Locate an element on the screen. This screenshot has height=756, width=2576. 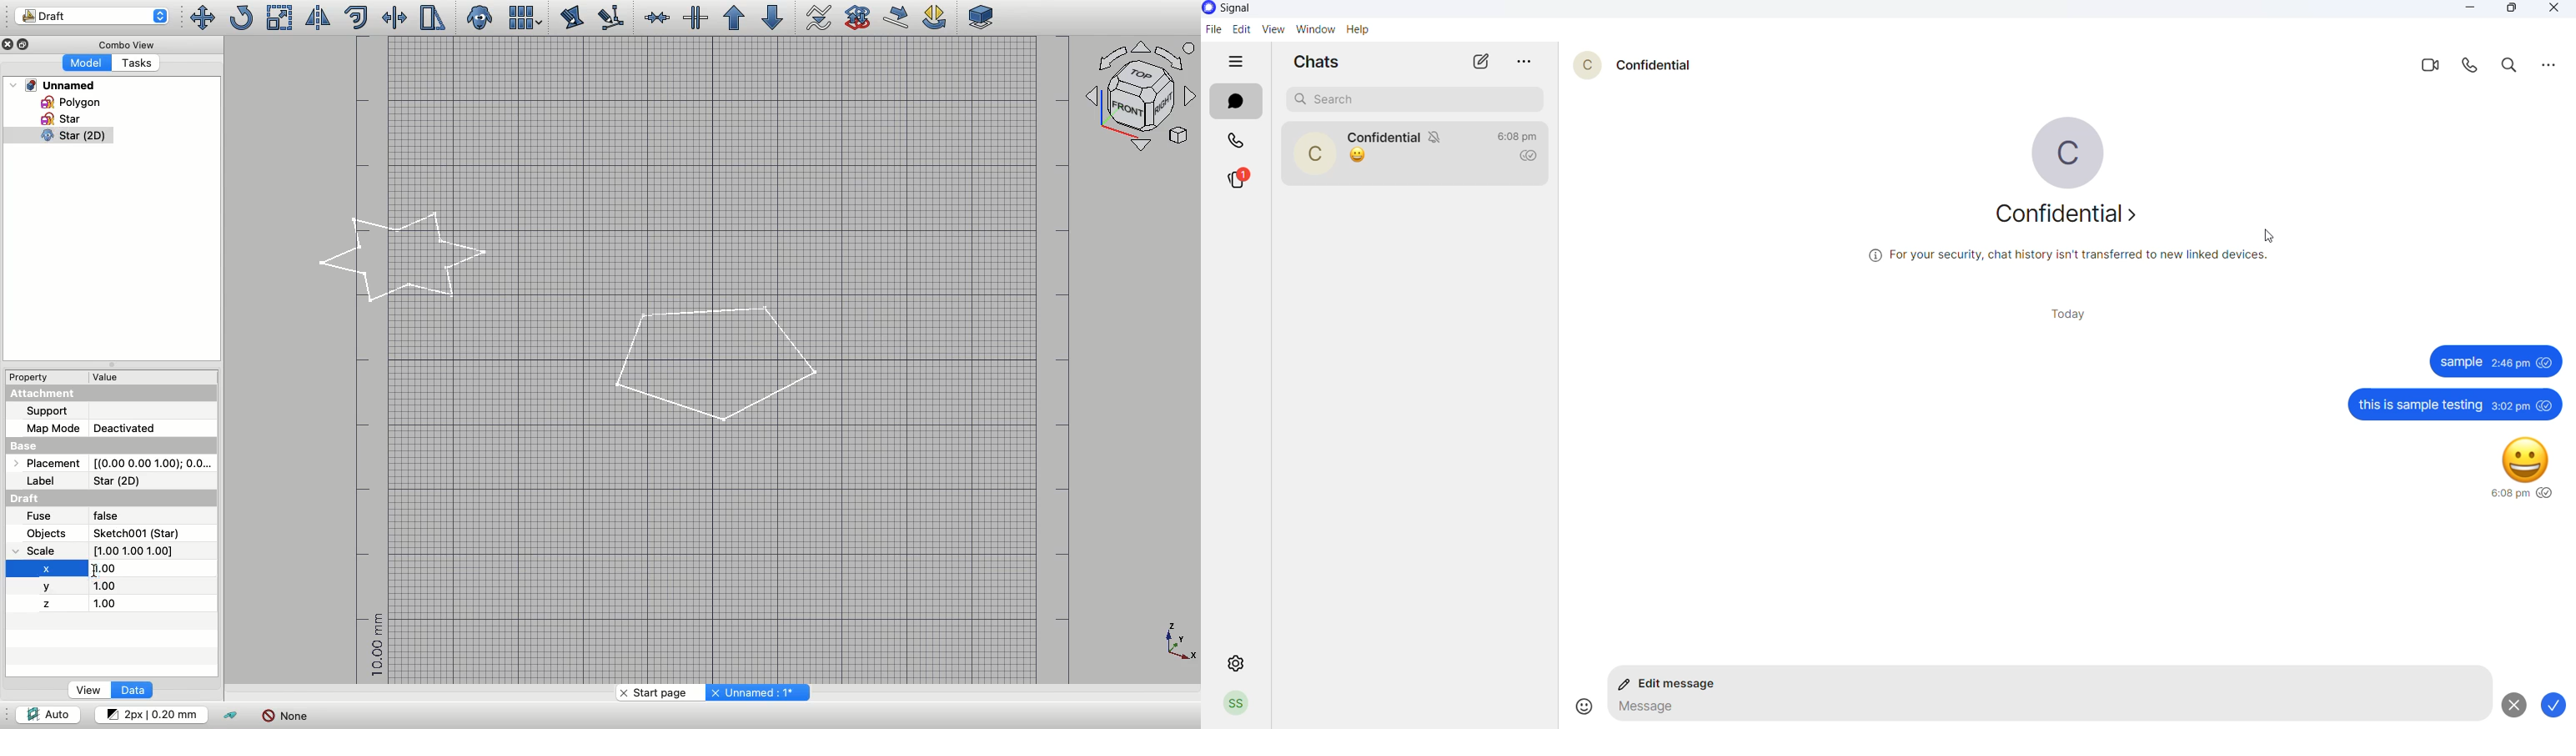
X is located at coordinates (48, 567).